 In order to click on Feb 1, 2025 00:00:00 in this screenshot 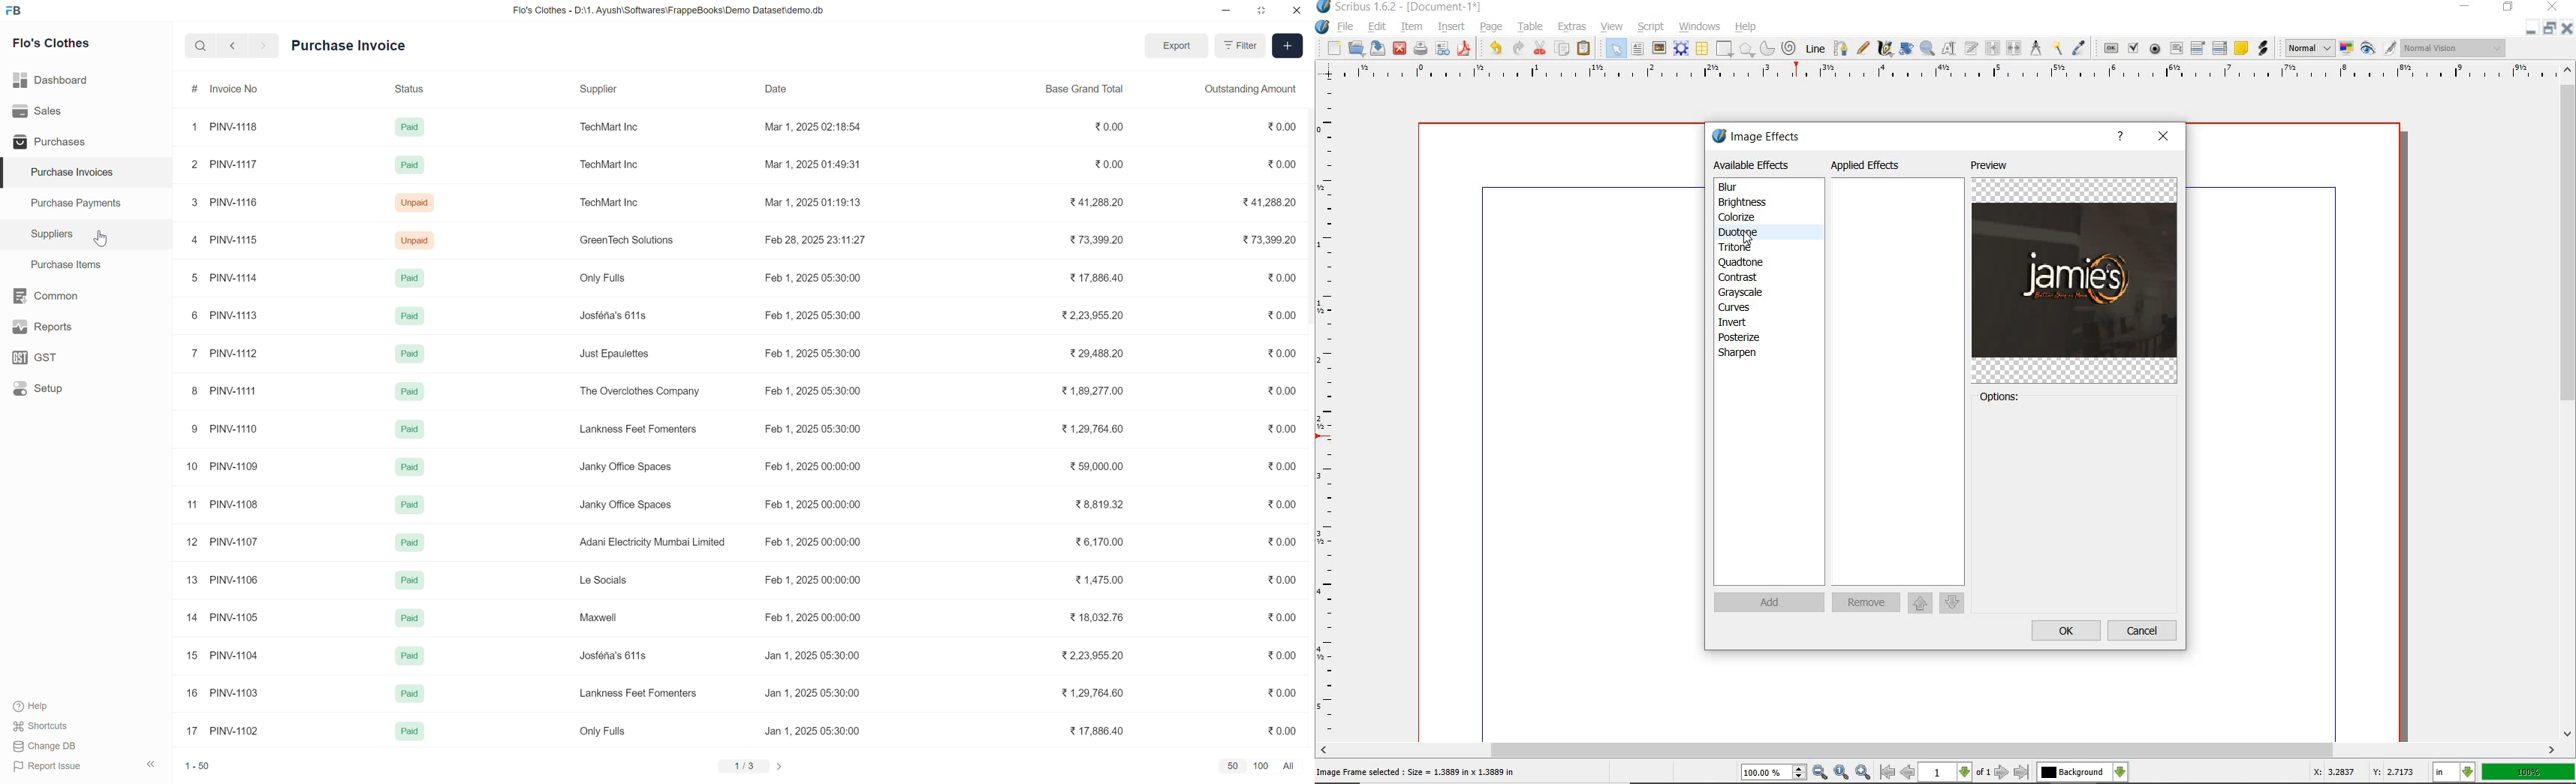, I will do `click(811, 503)`.